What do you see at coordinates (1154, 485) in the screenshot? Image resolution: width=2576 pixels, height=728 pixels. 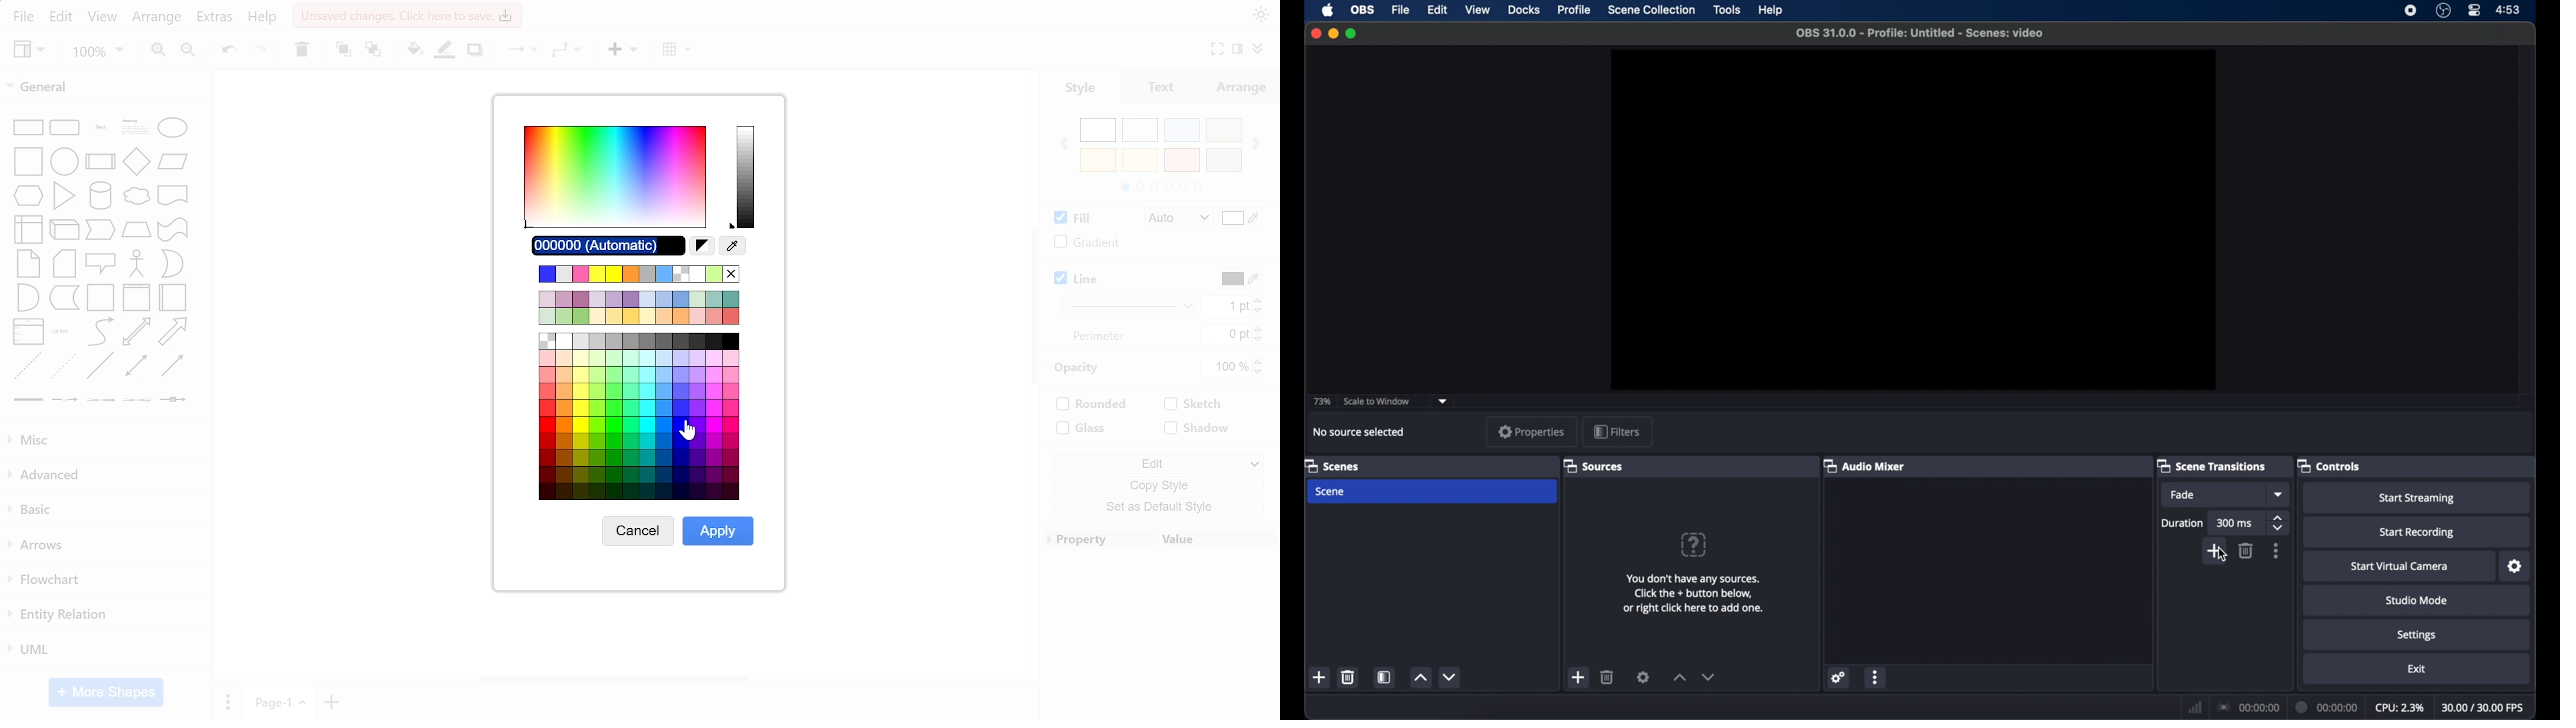 I see `copy style` at bounding box center [1154, 485].